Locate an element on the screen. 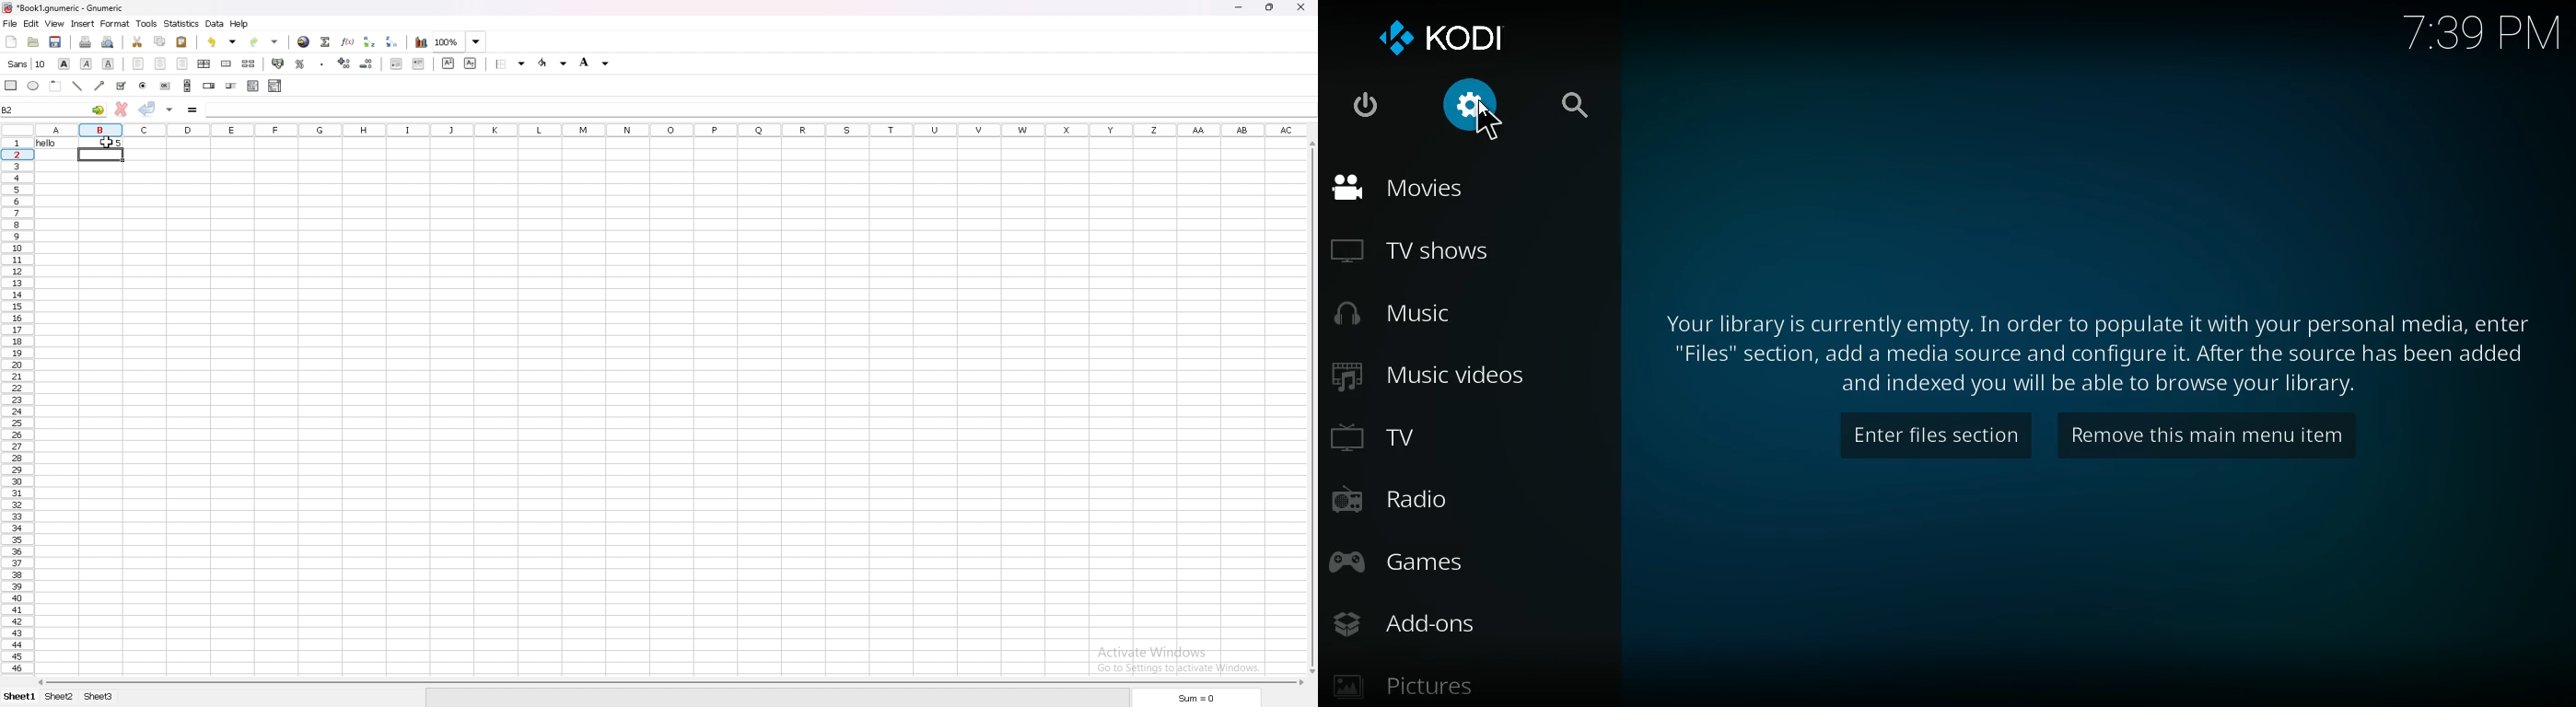  hyperlink is located at coordinates (304, 41).